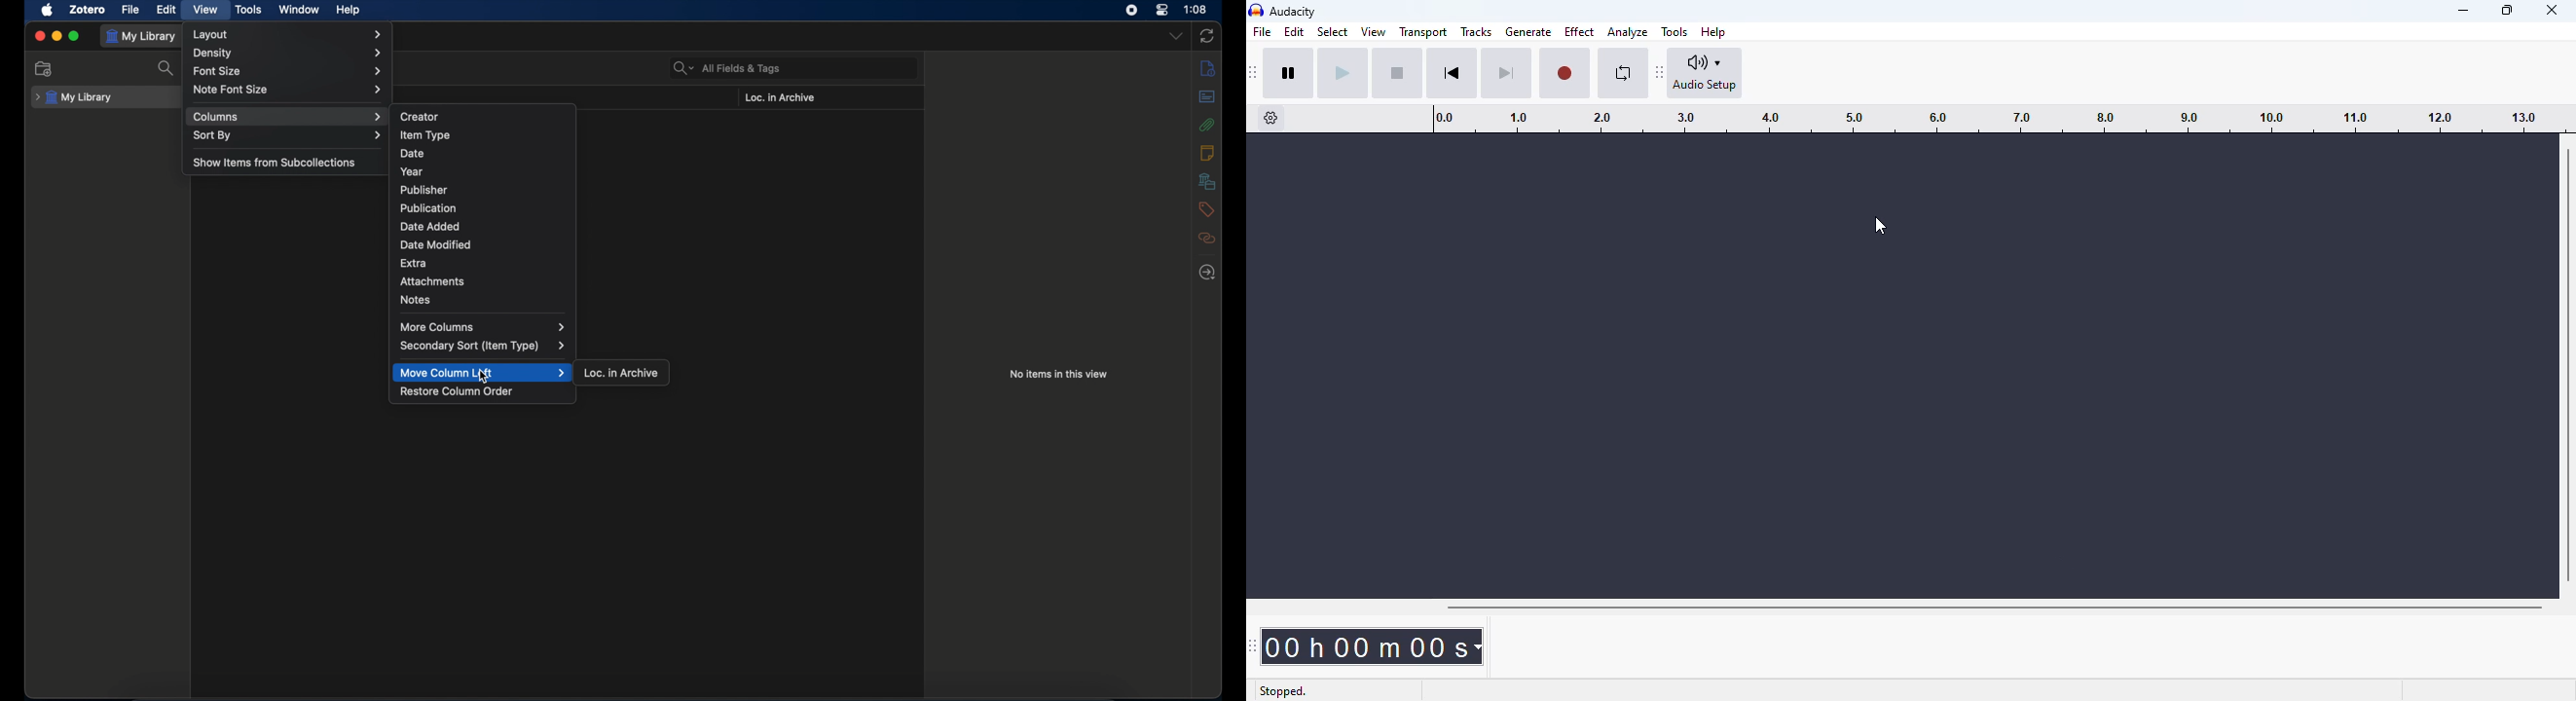 This screenshot has width=2576, height=728. Describe the element at coordinates (482, 346) in the screenshot. I see `secondary sort` at that location.